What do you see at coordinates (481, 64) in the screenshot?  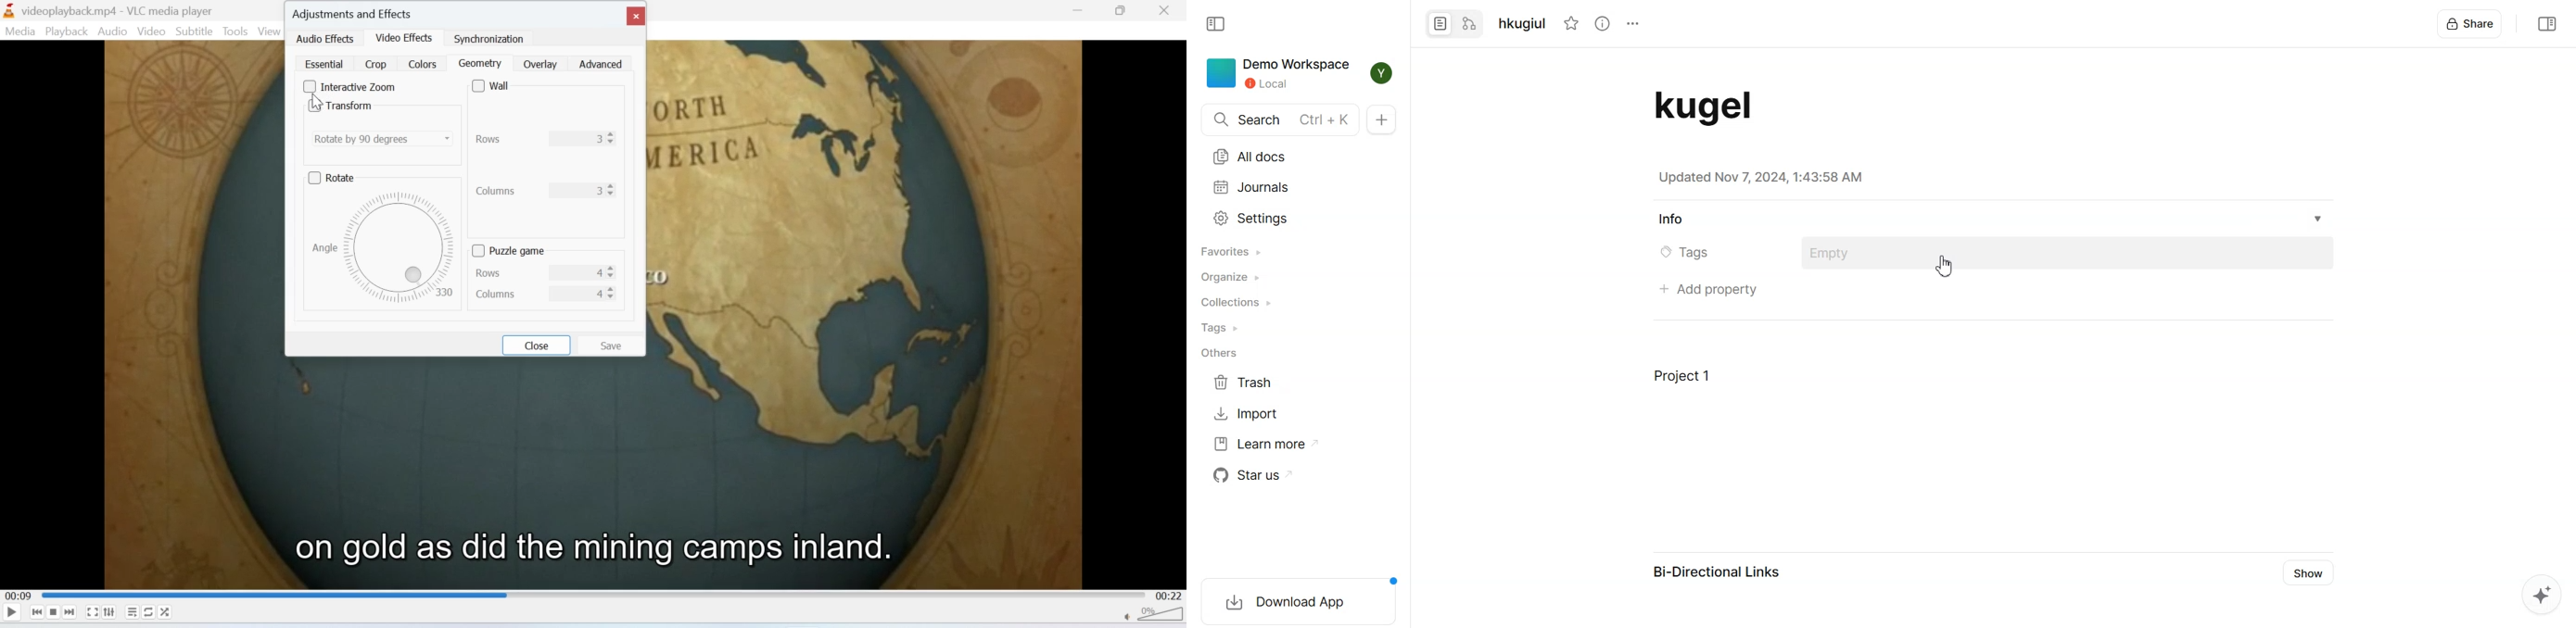 I see `geometry` at bounding box center [481, 64].